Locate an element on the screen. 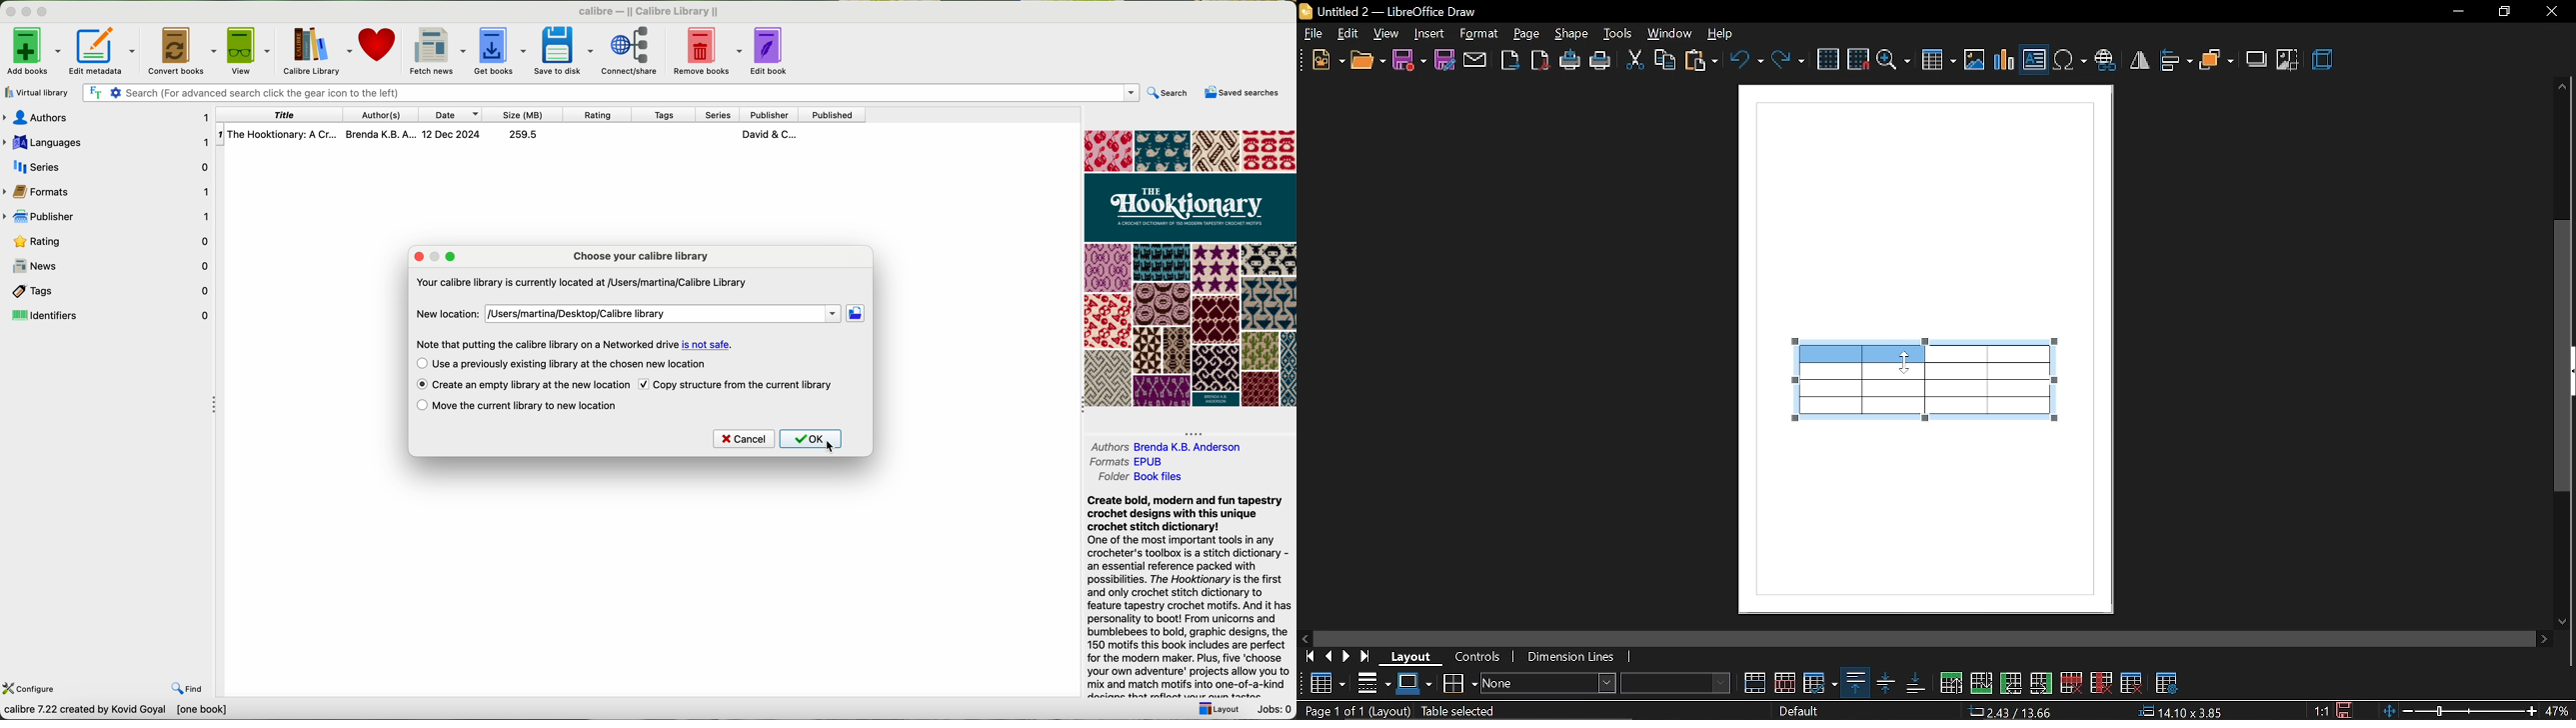 The height and width of the screenshot is (728, 2576). borders is located at coordinates (1459, 682).